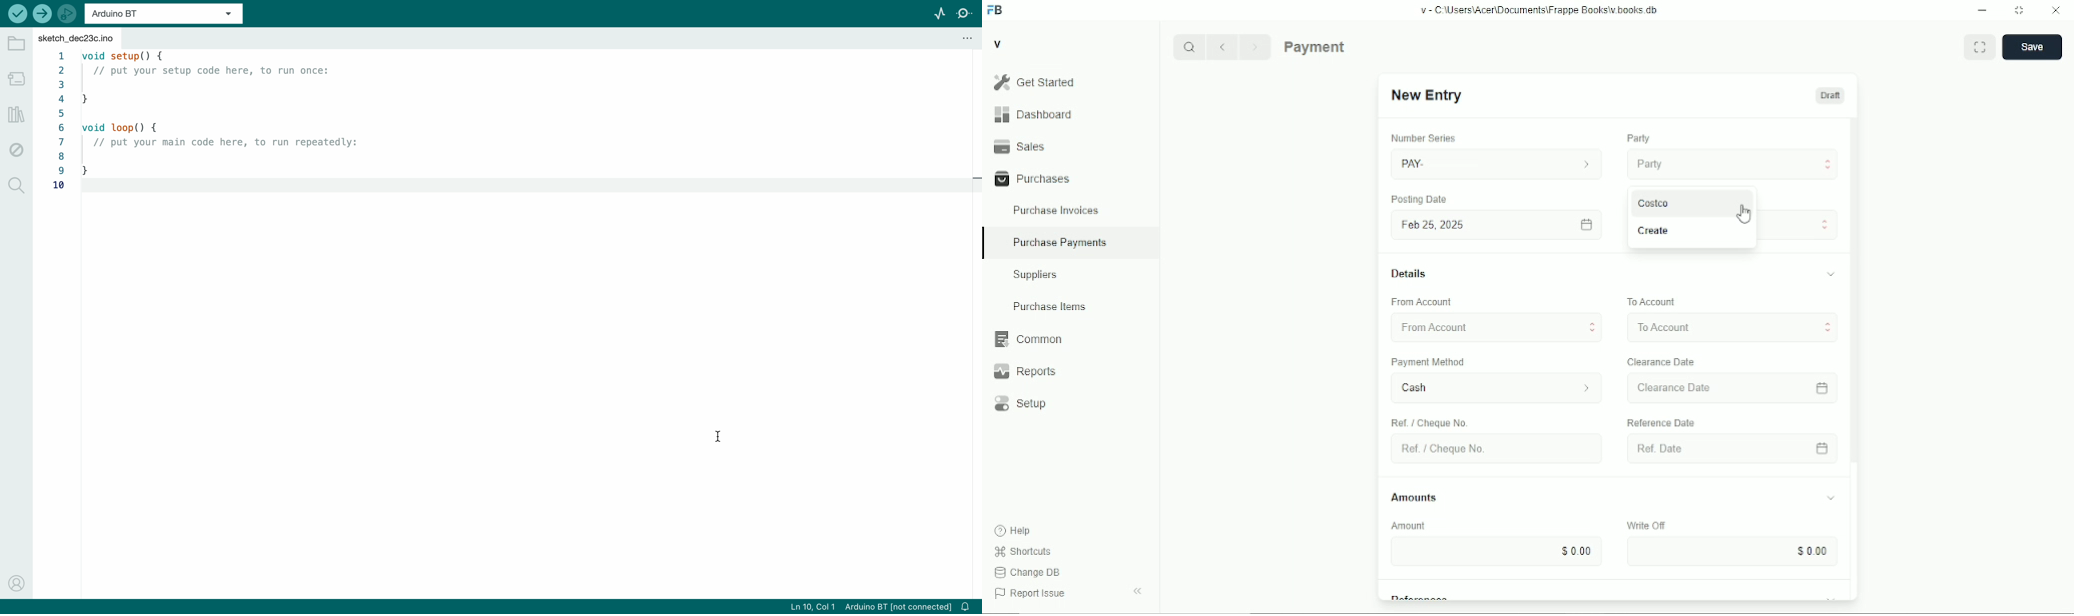  What do you see at coordinates (1493, 224) in the screenshot?
I see `Fob 25,2025` at bounding box center [1493, 224].